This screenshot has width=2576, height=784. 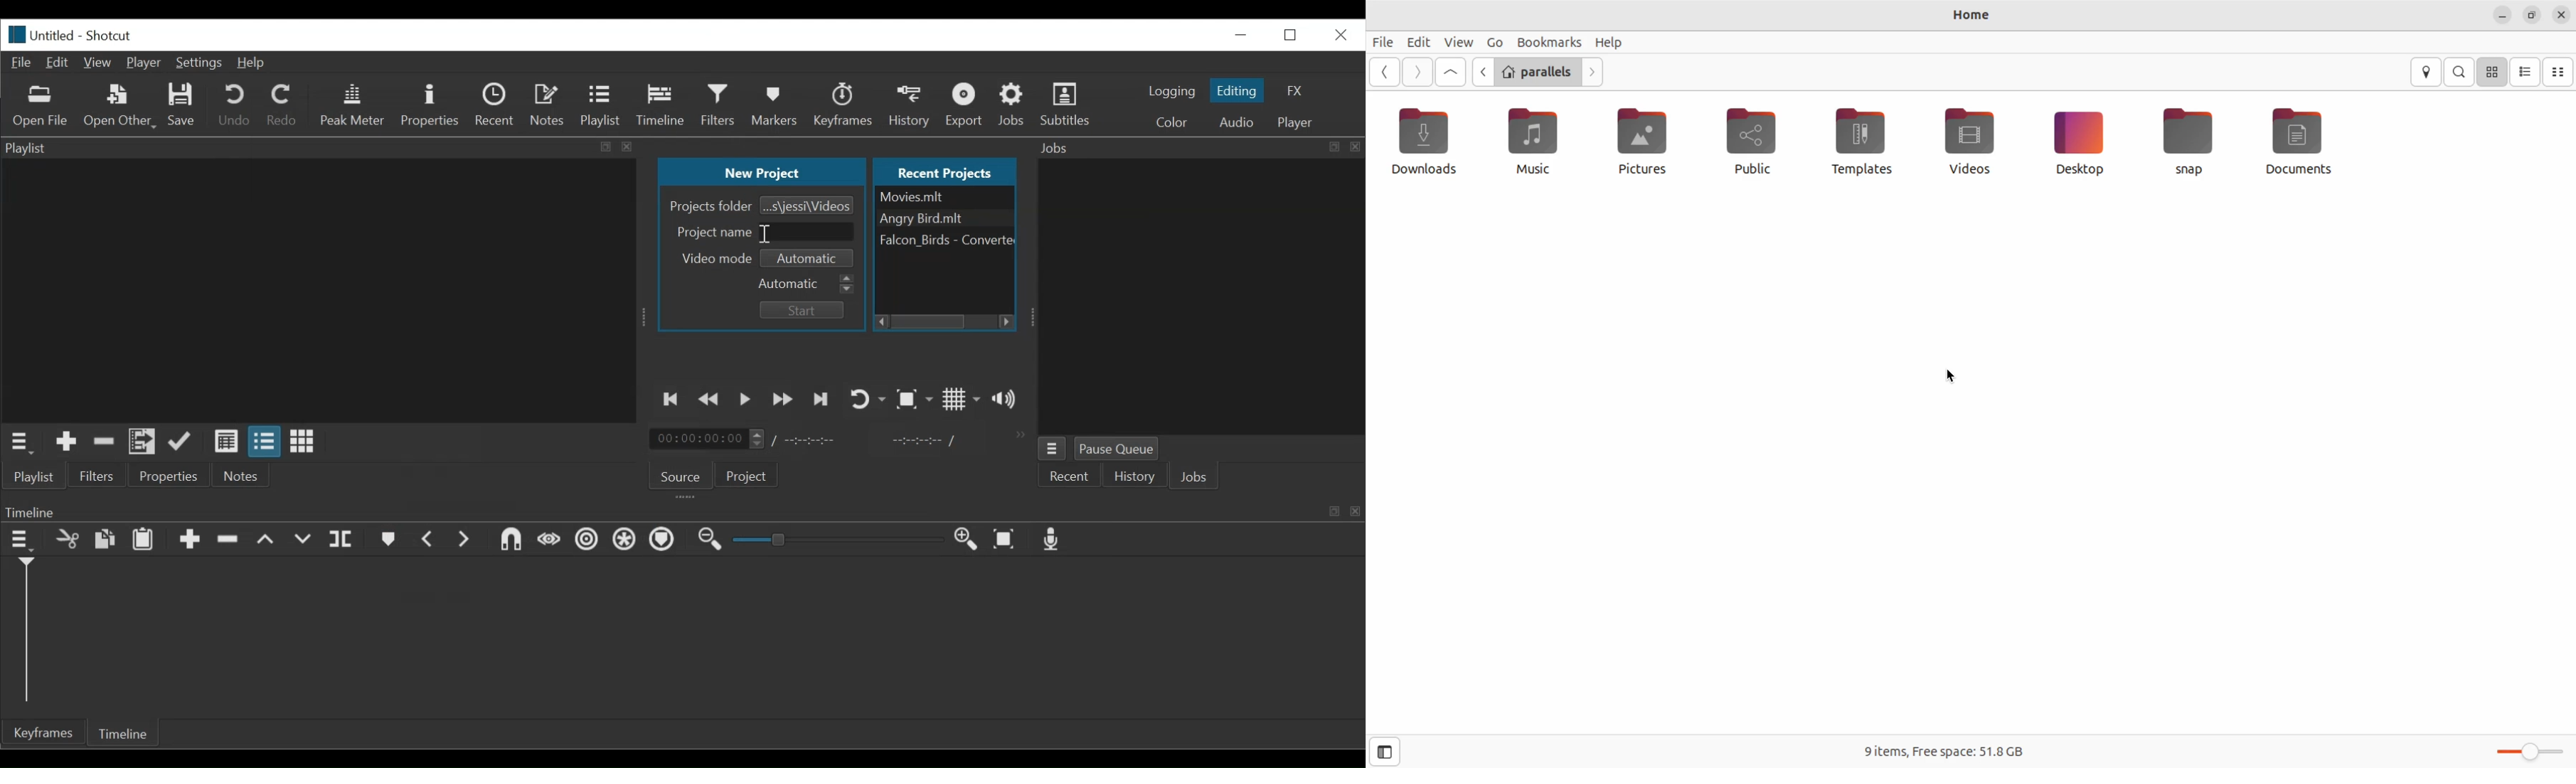 I want to click on File Name, so click(x=42, y=34).